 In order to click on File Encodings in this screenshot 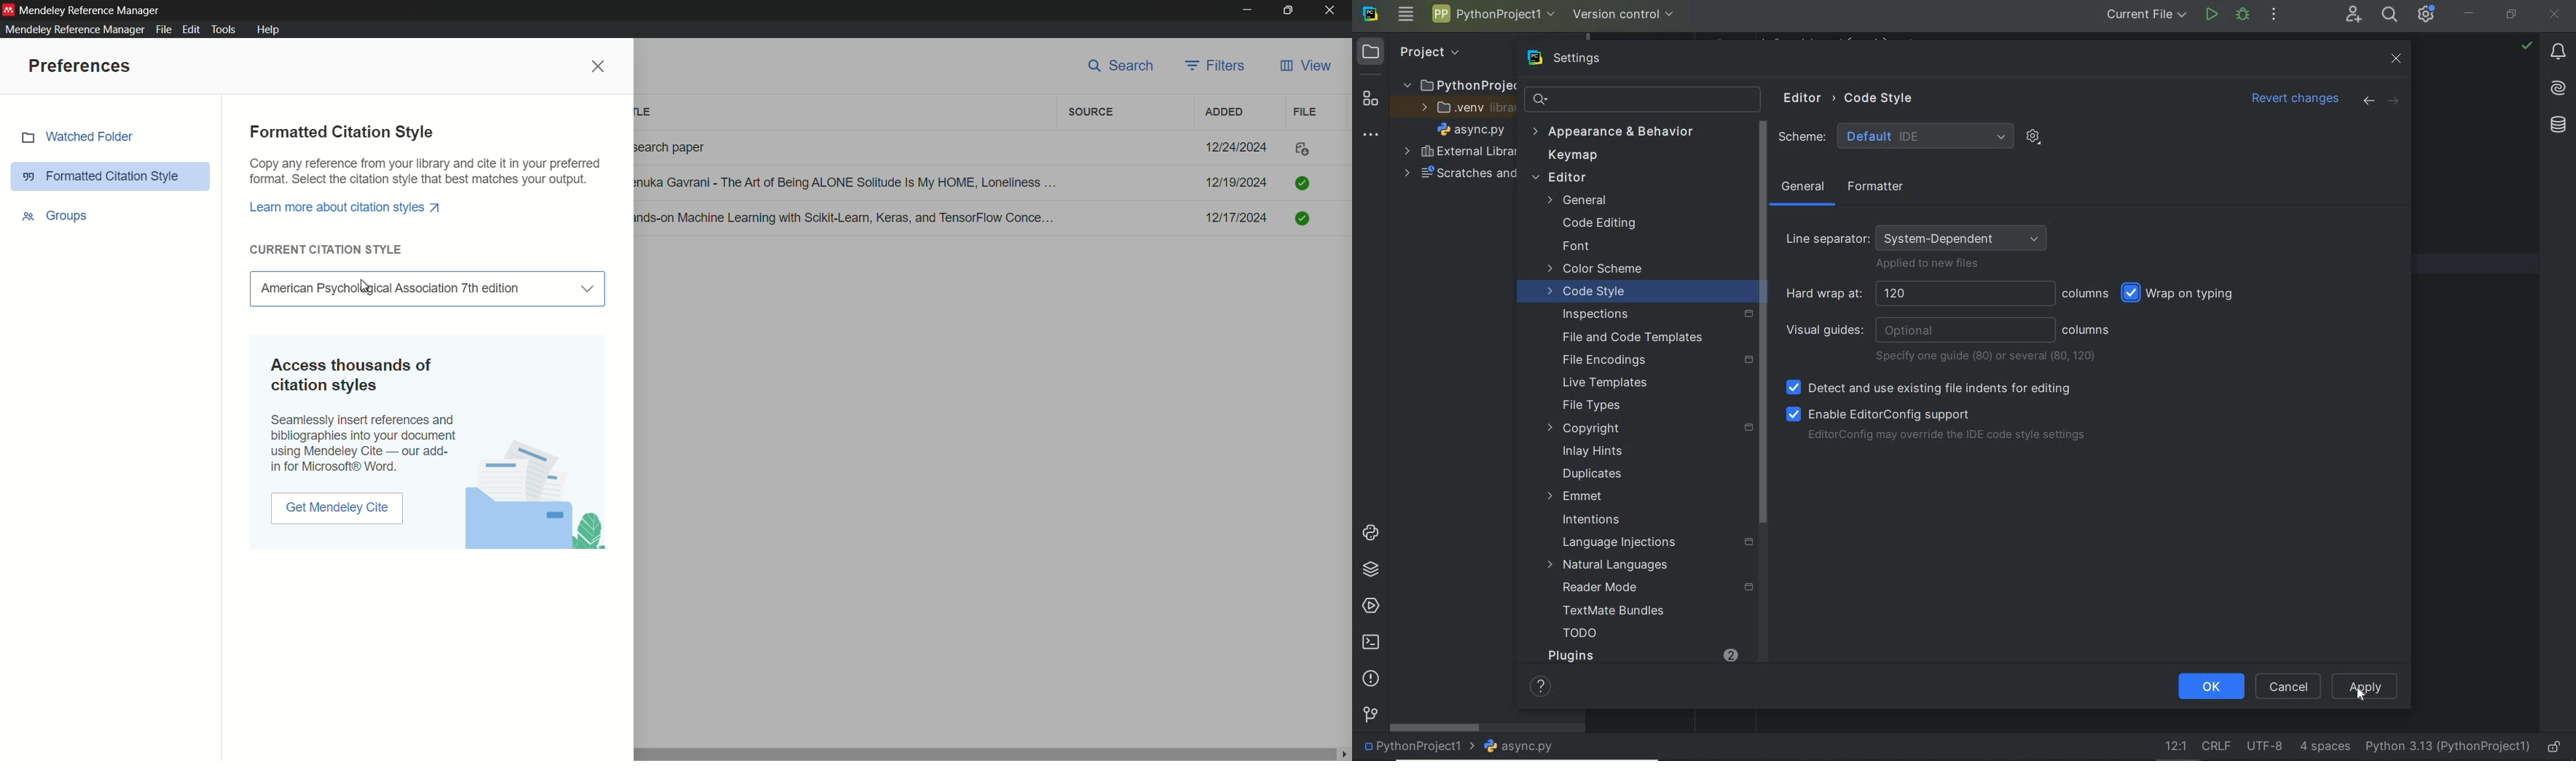, I will do `click(1653, 360)`.